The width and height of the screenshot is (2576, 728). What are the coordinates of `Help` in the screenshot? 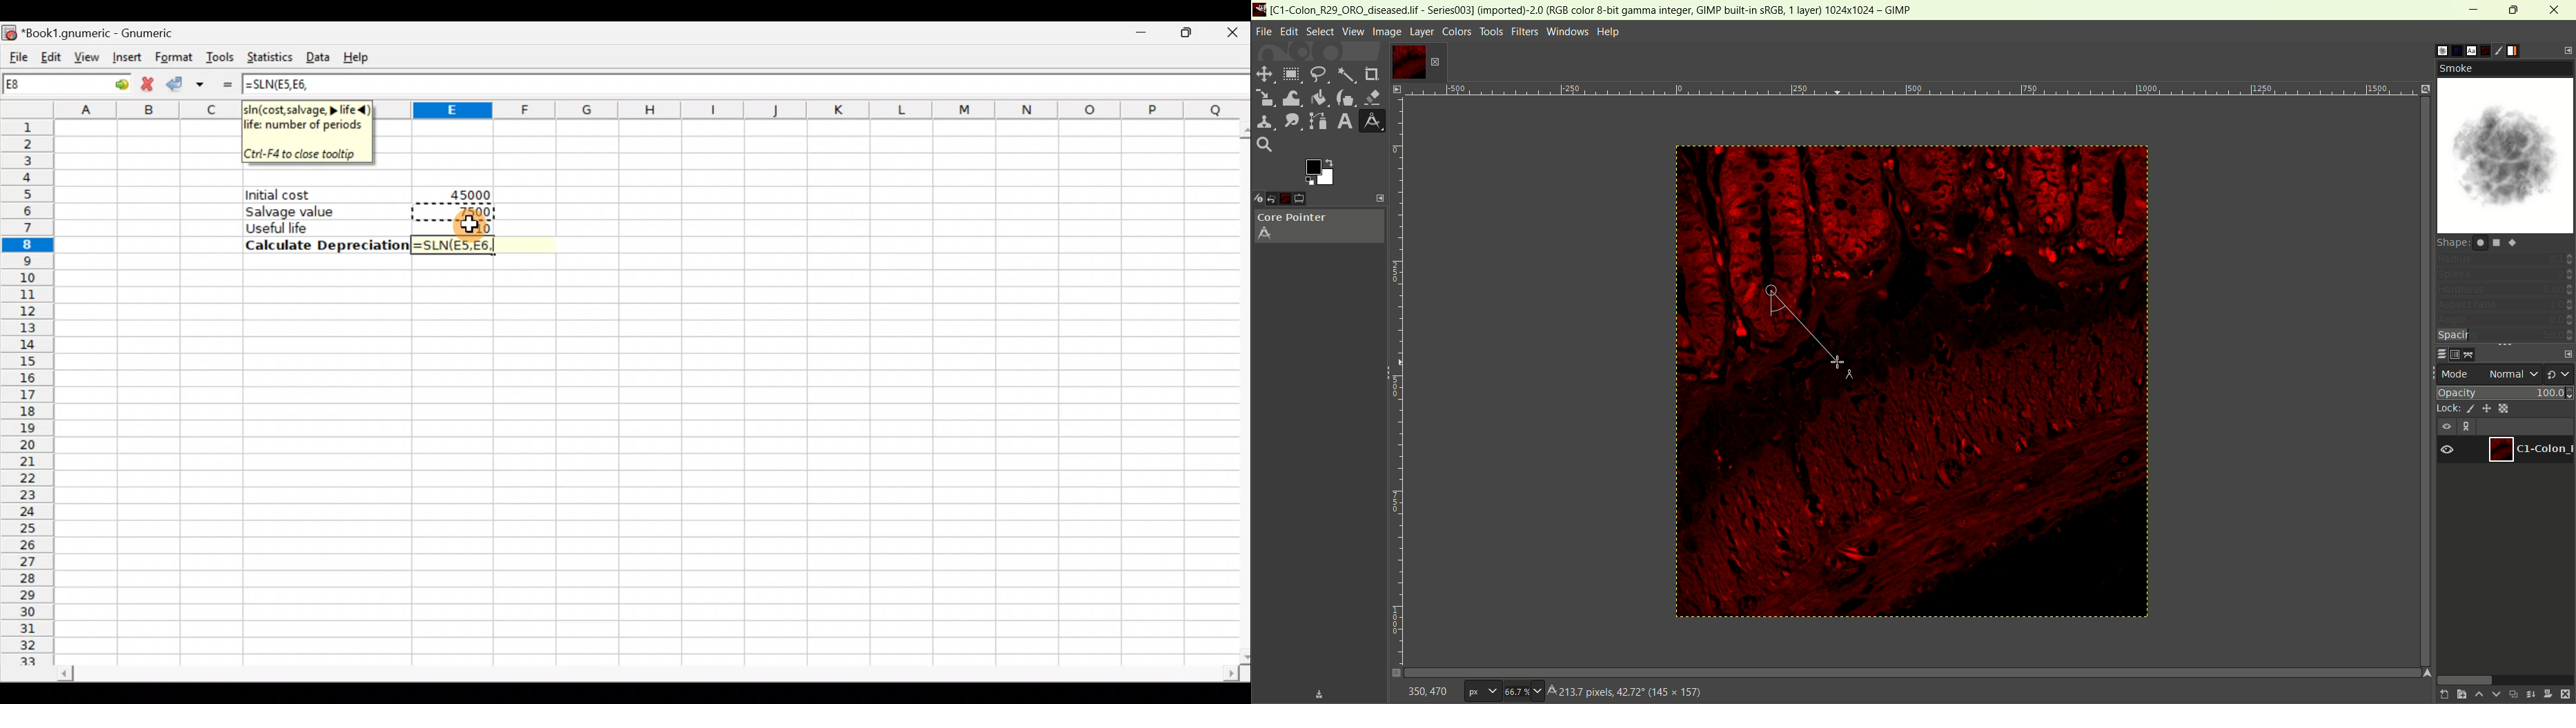 It's located at (364, 53).